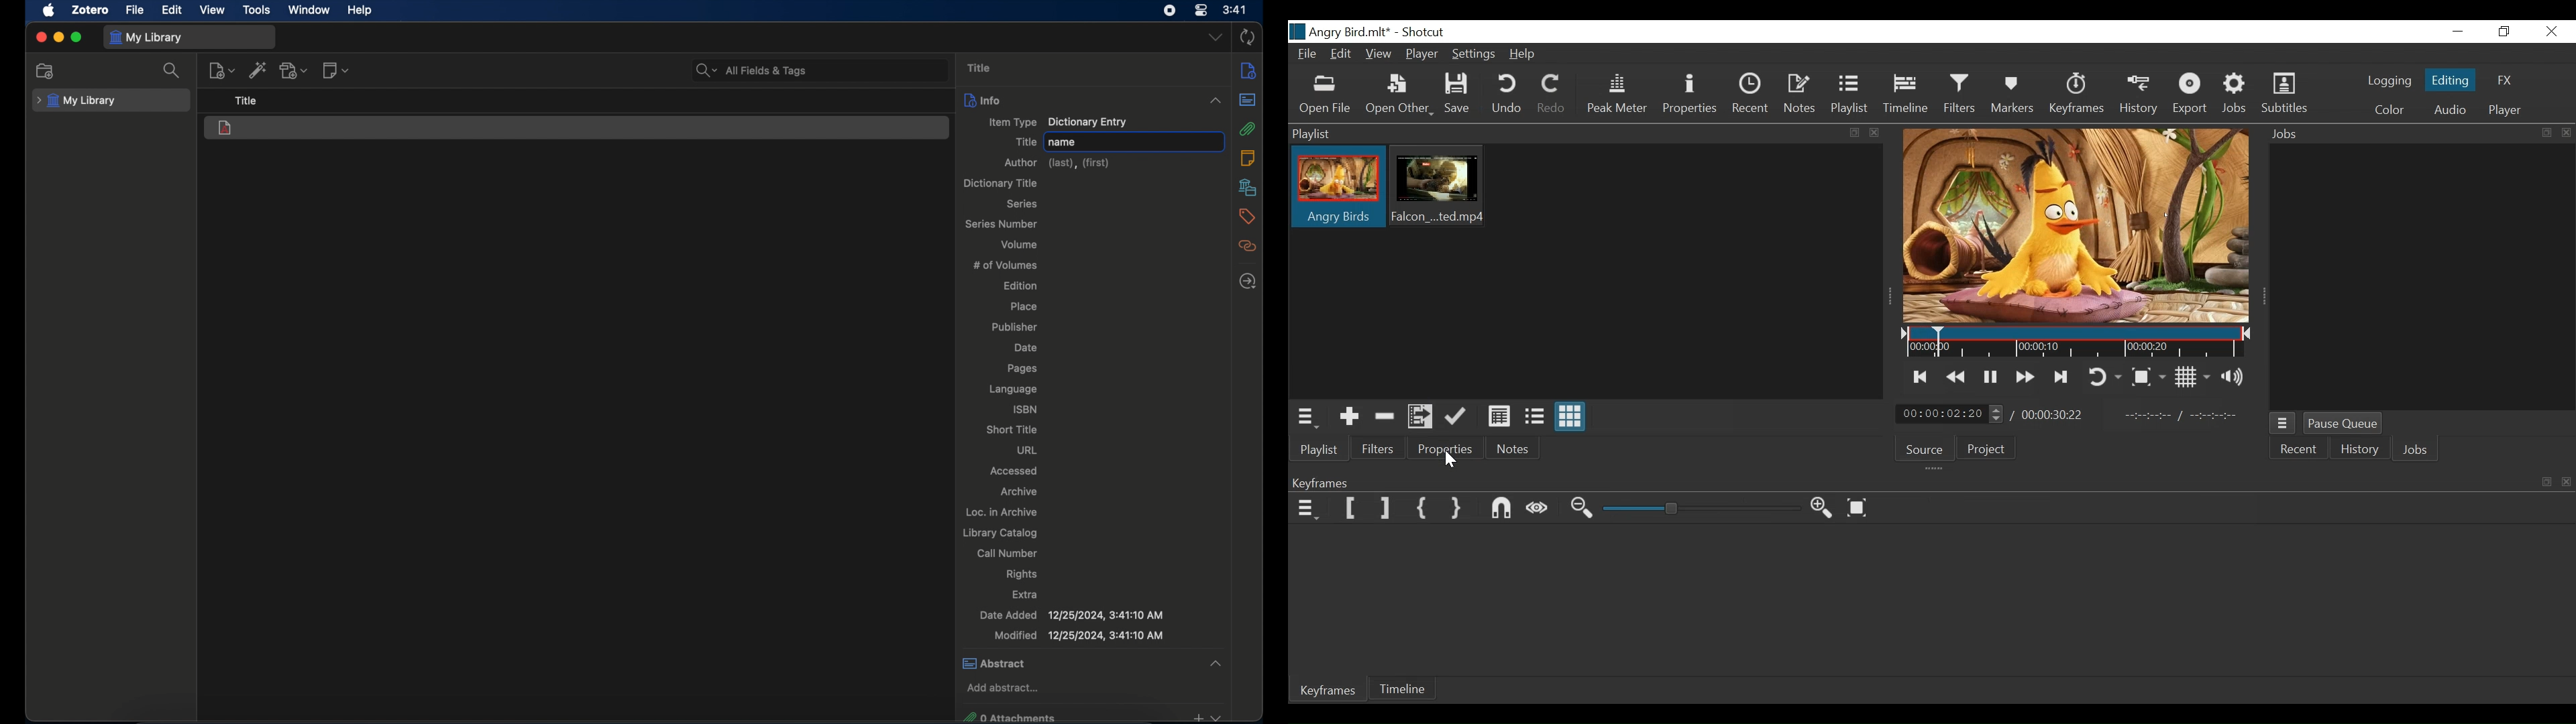  What do you see at coordinates (1020, 492) in the screenshot?
I see `archive` at bounding box center [1020, 492].